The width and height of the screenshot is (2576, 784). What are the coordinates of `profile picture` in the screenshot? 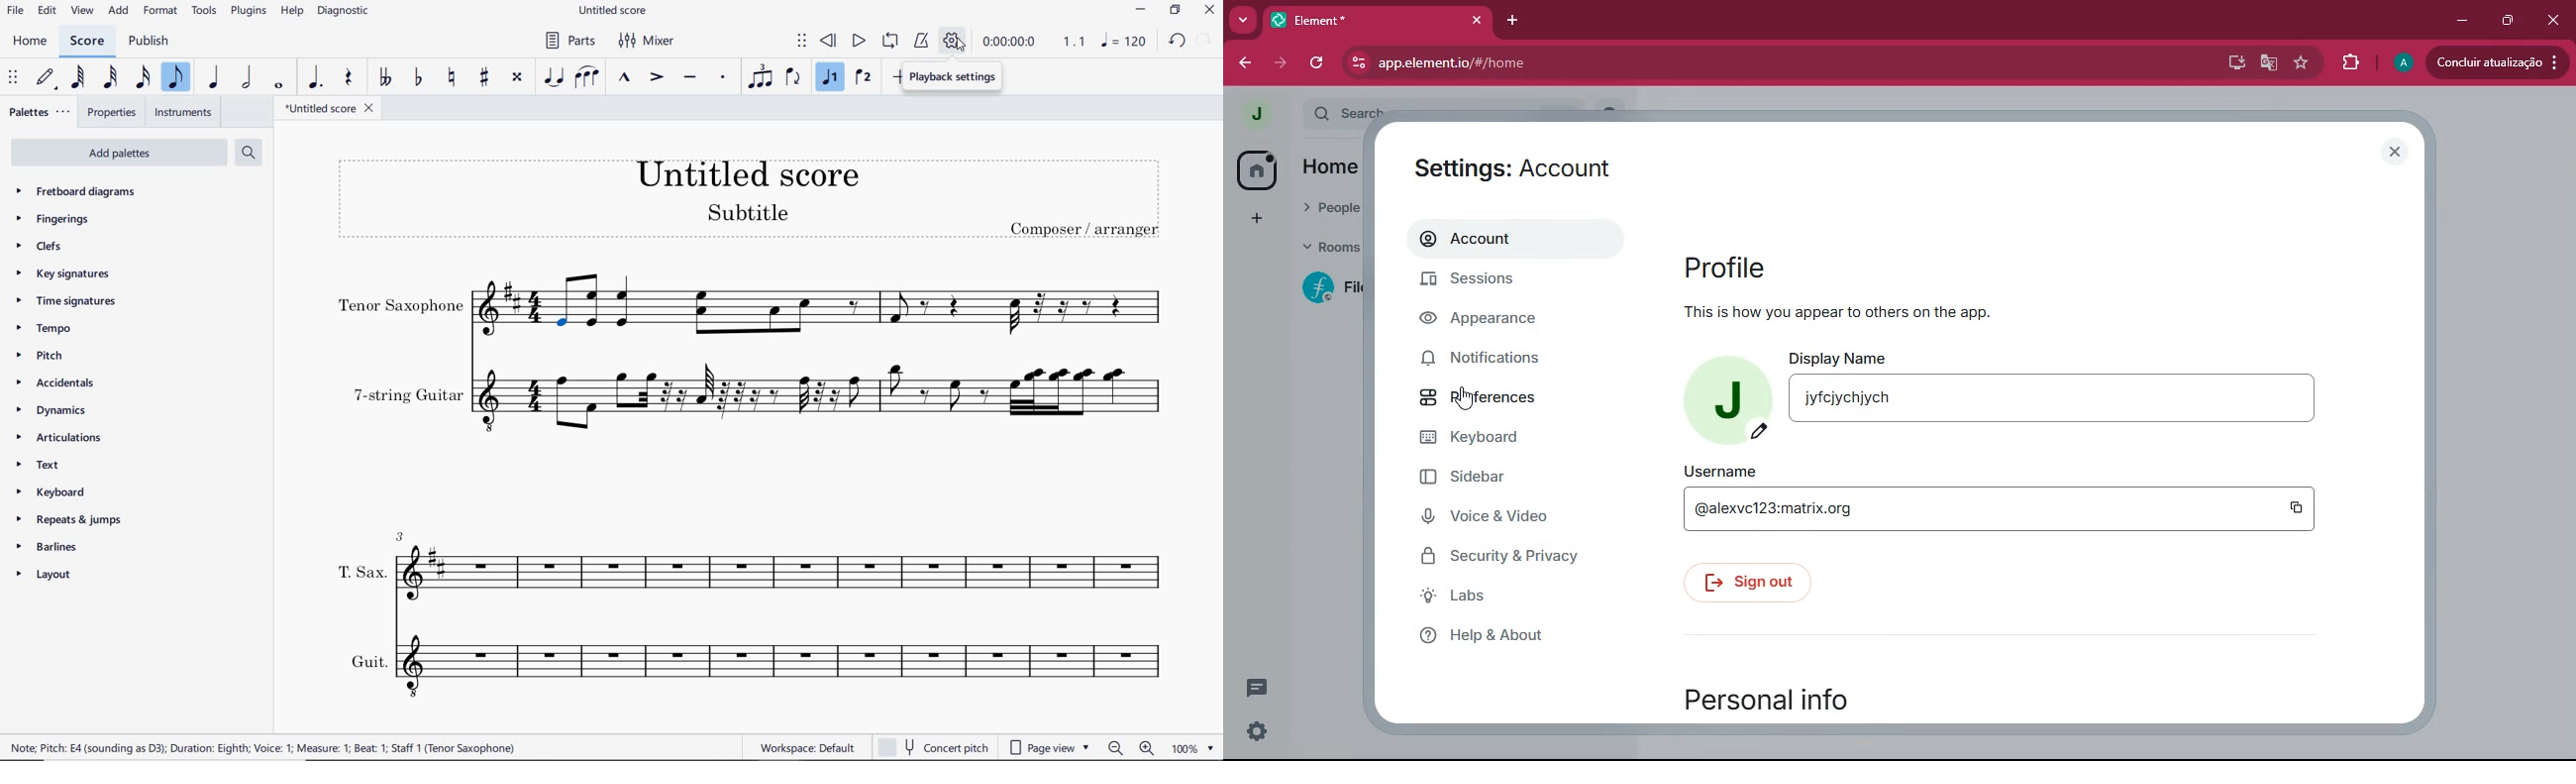 It's located at (1720, 398).